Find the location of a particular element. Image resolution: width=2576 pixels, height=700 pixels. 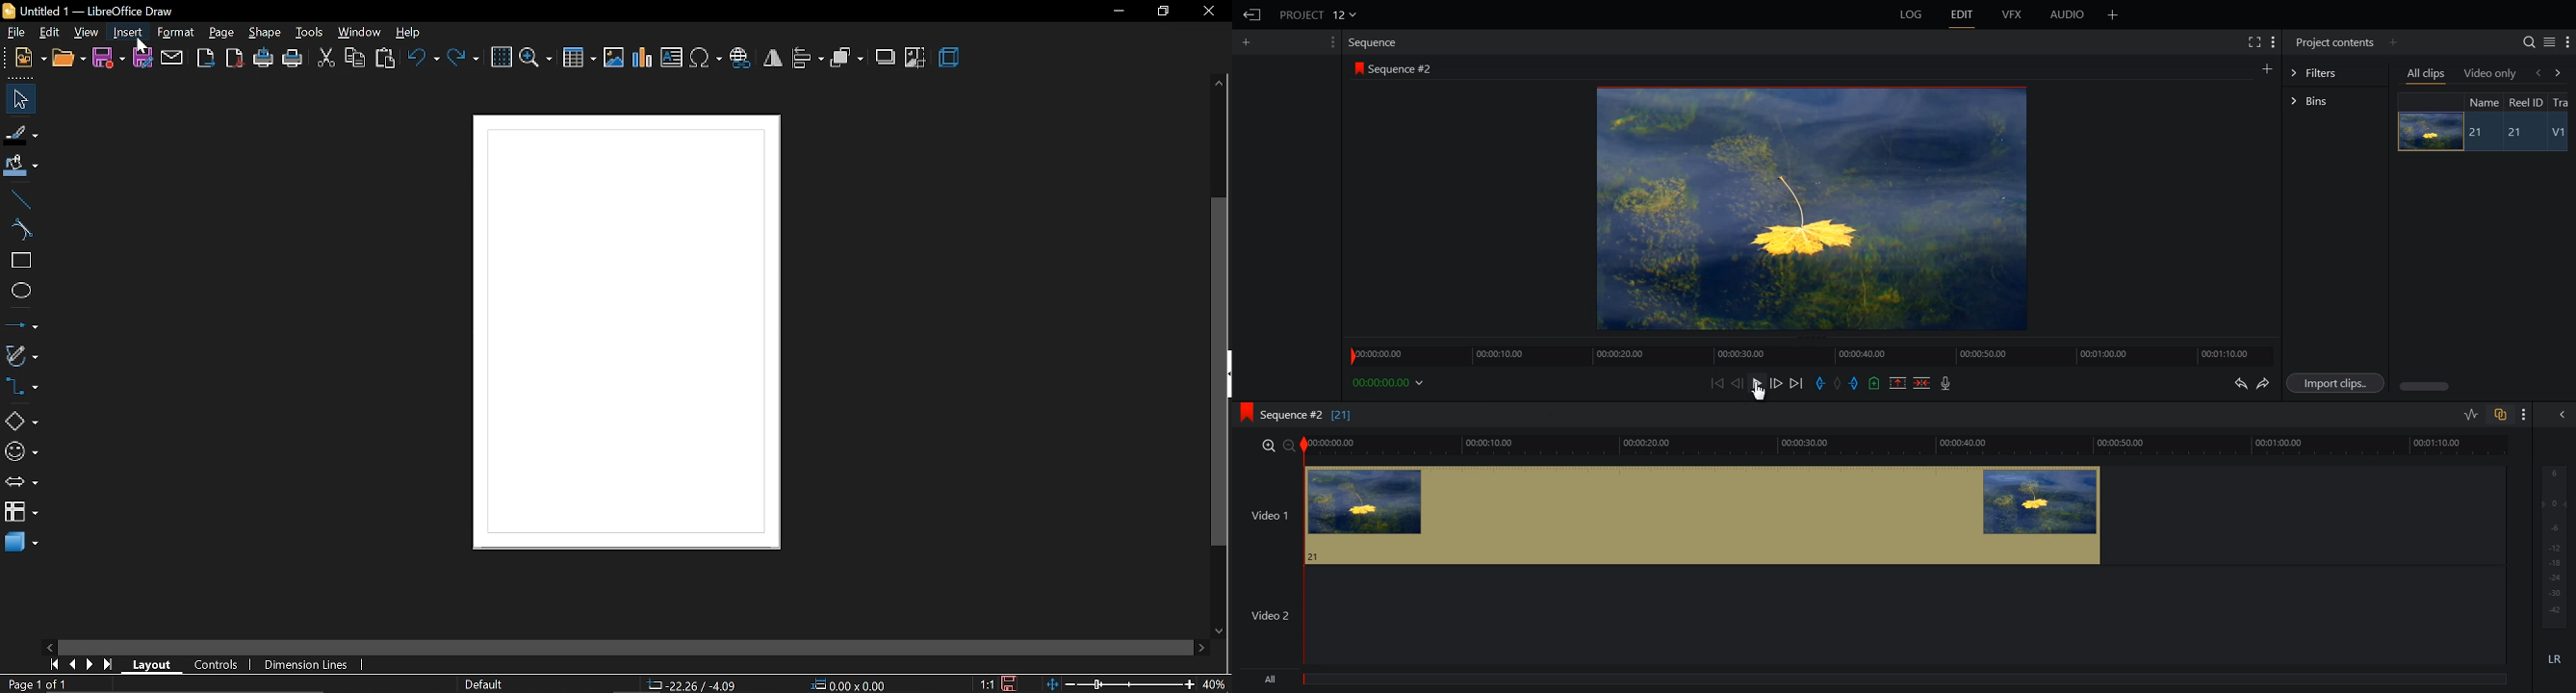

Default is located at coordinates (484, 685).